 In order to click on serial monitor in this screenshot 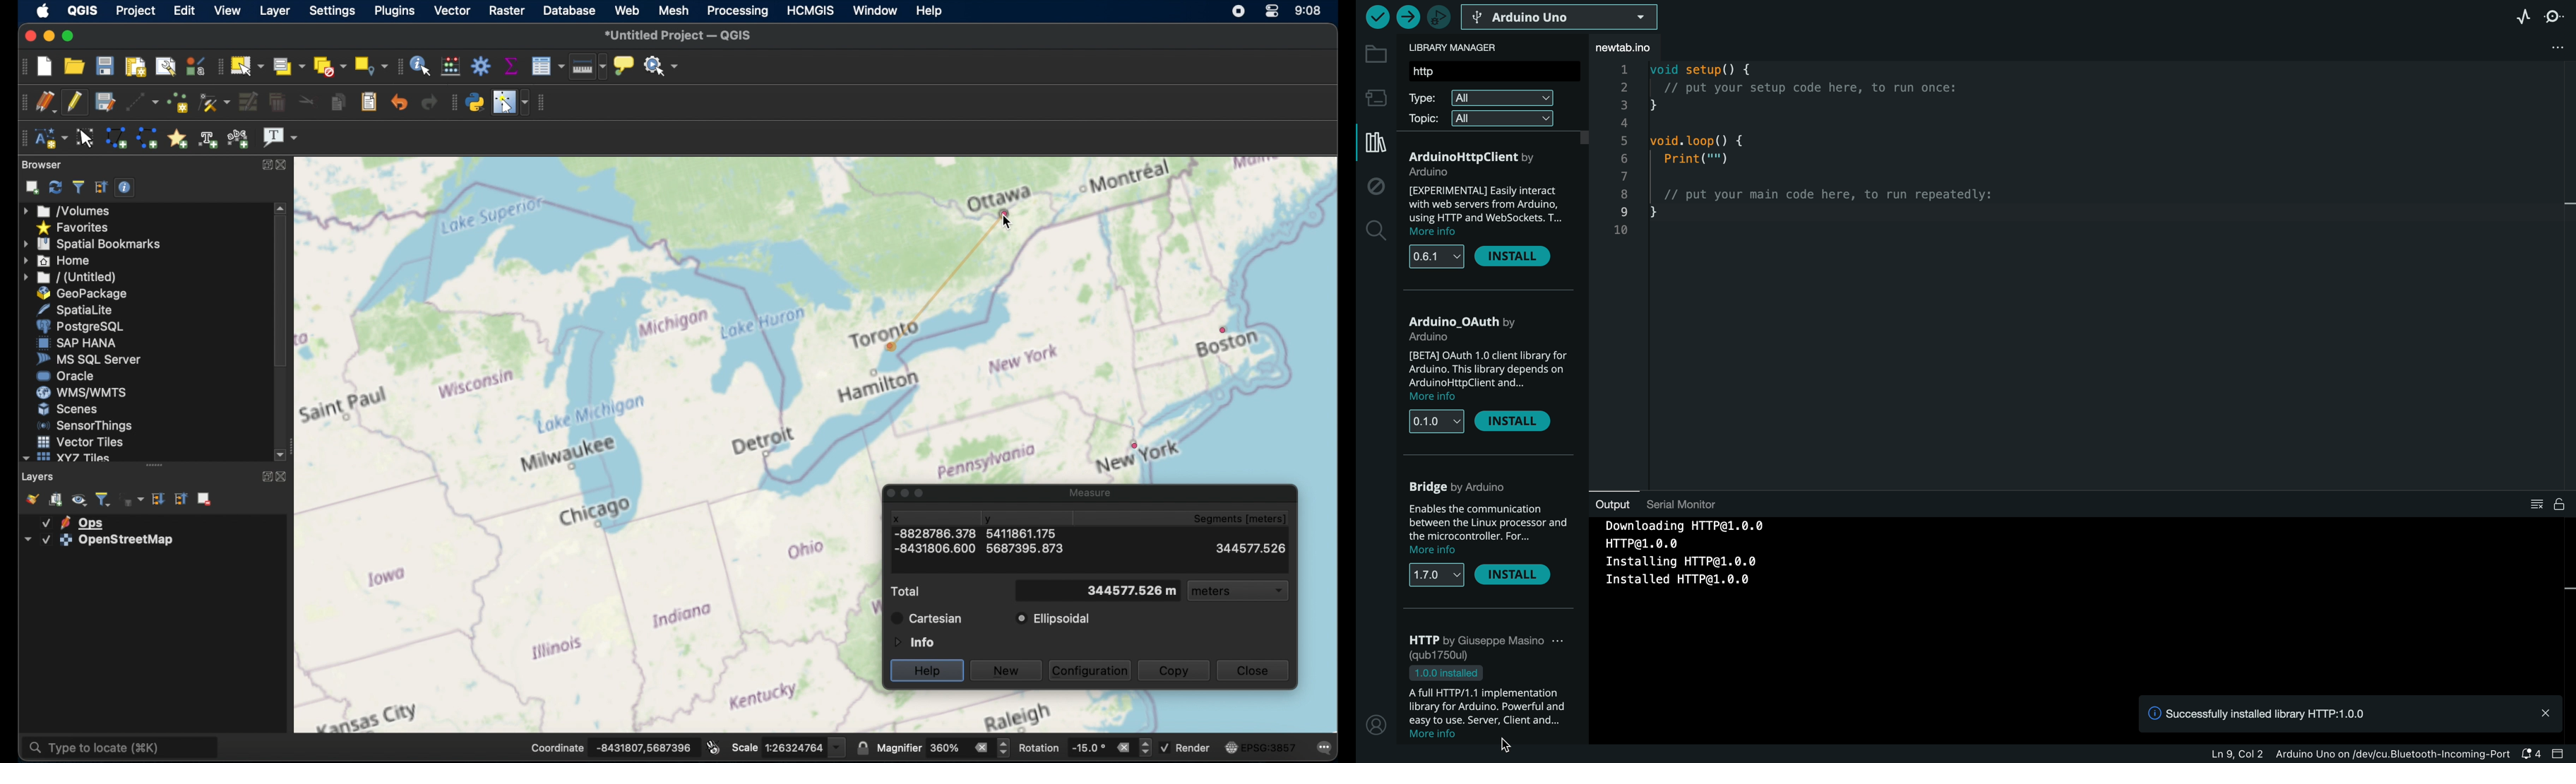, I will do `click(2556, 16)`.